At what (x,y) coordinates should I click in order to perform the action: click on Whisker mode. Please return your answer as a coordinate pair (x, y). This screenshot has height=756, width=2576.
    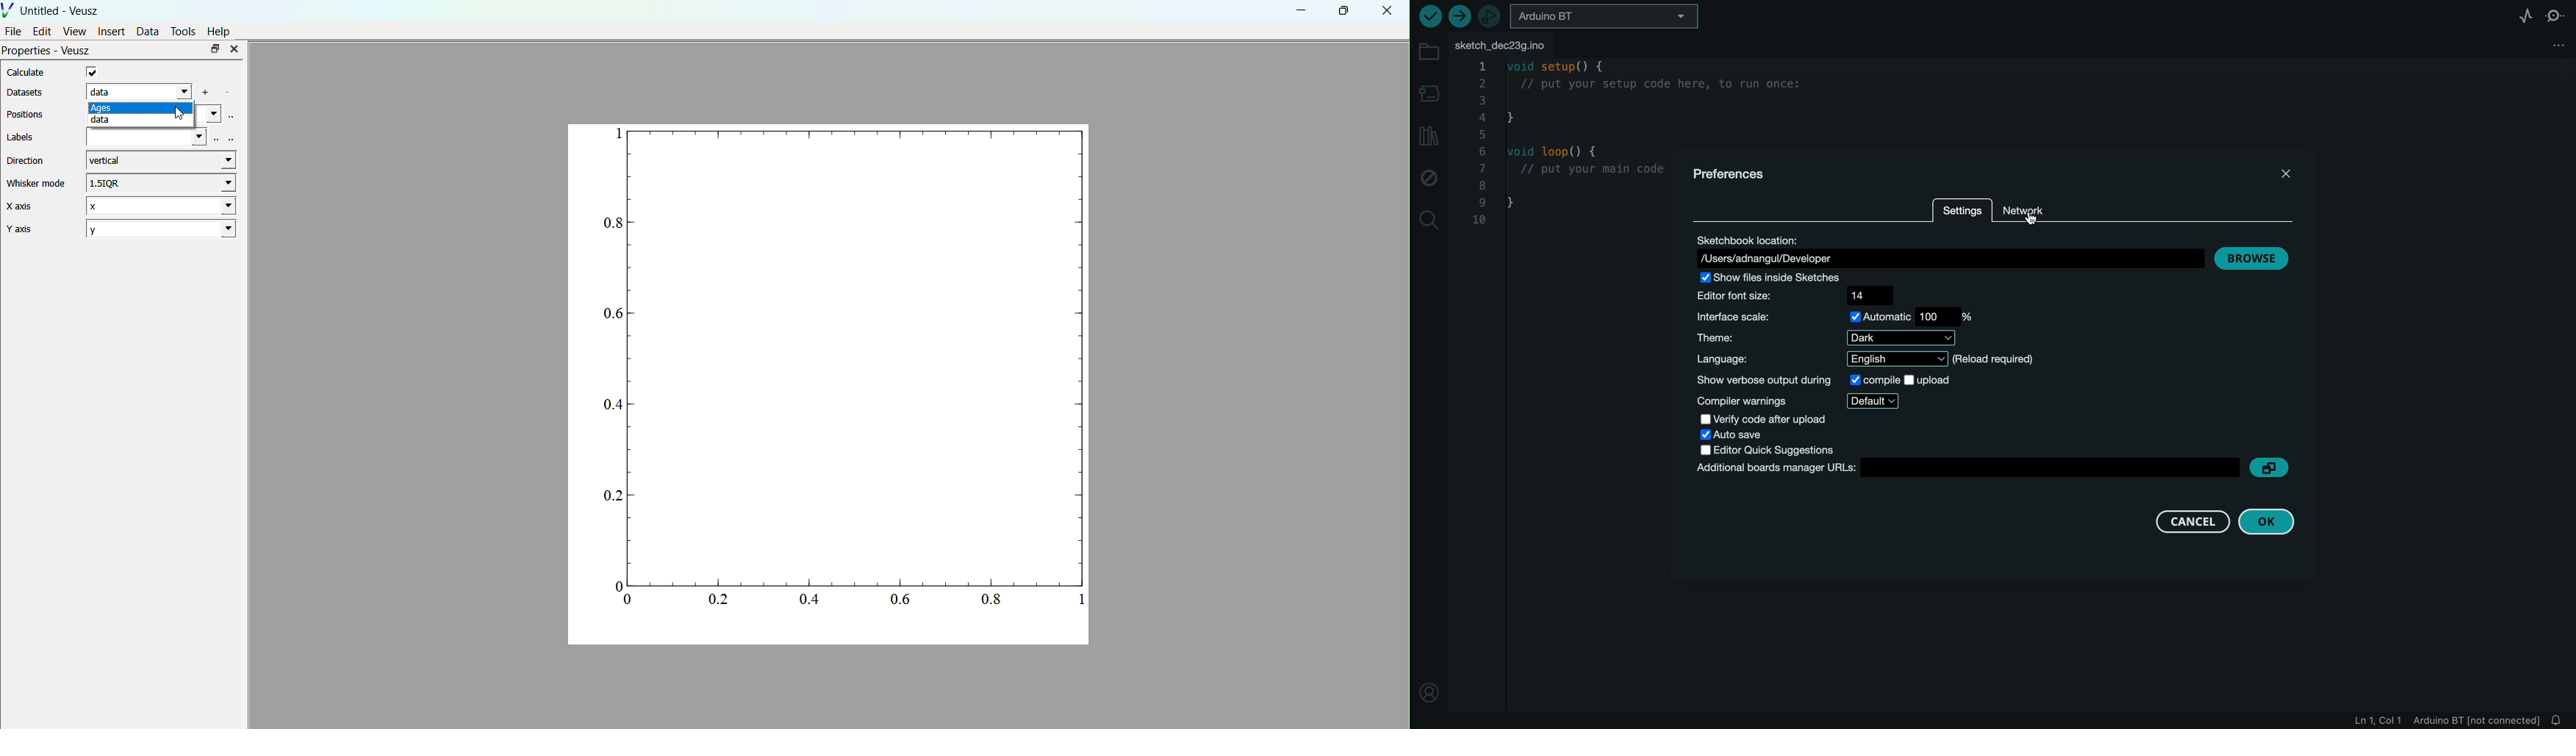
    Looking at the image, I should click on (35, 184).